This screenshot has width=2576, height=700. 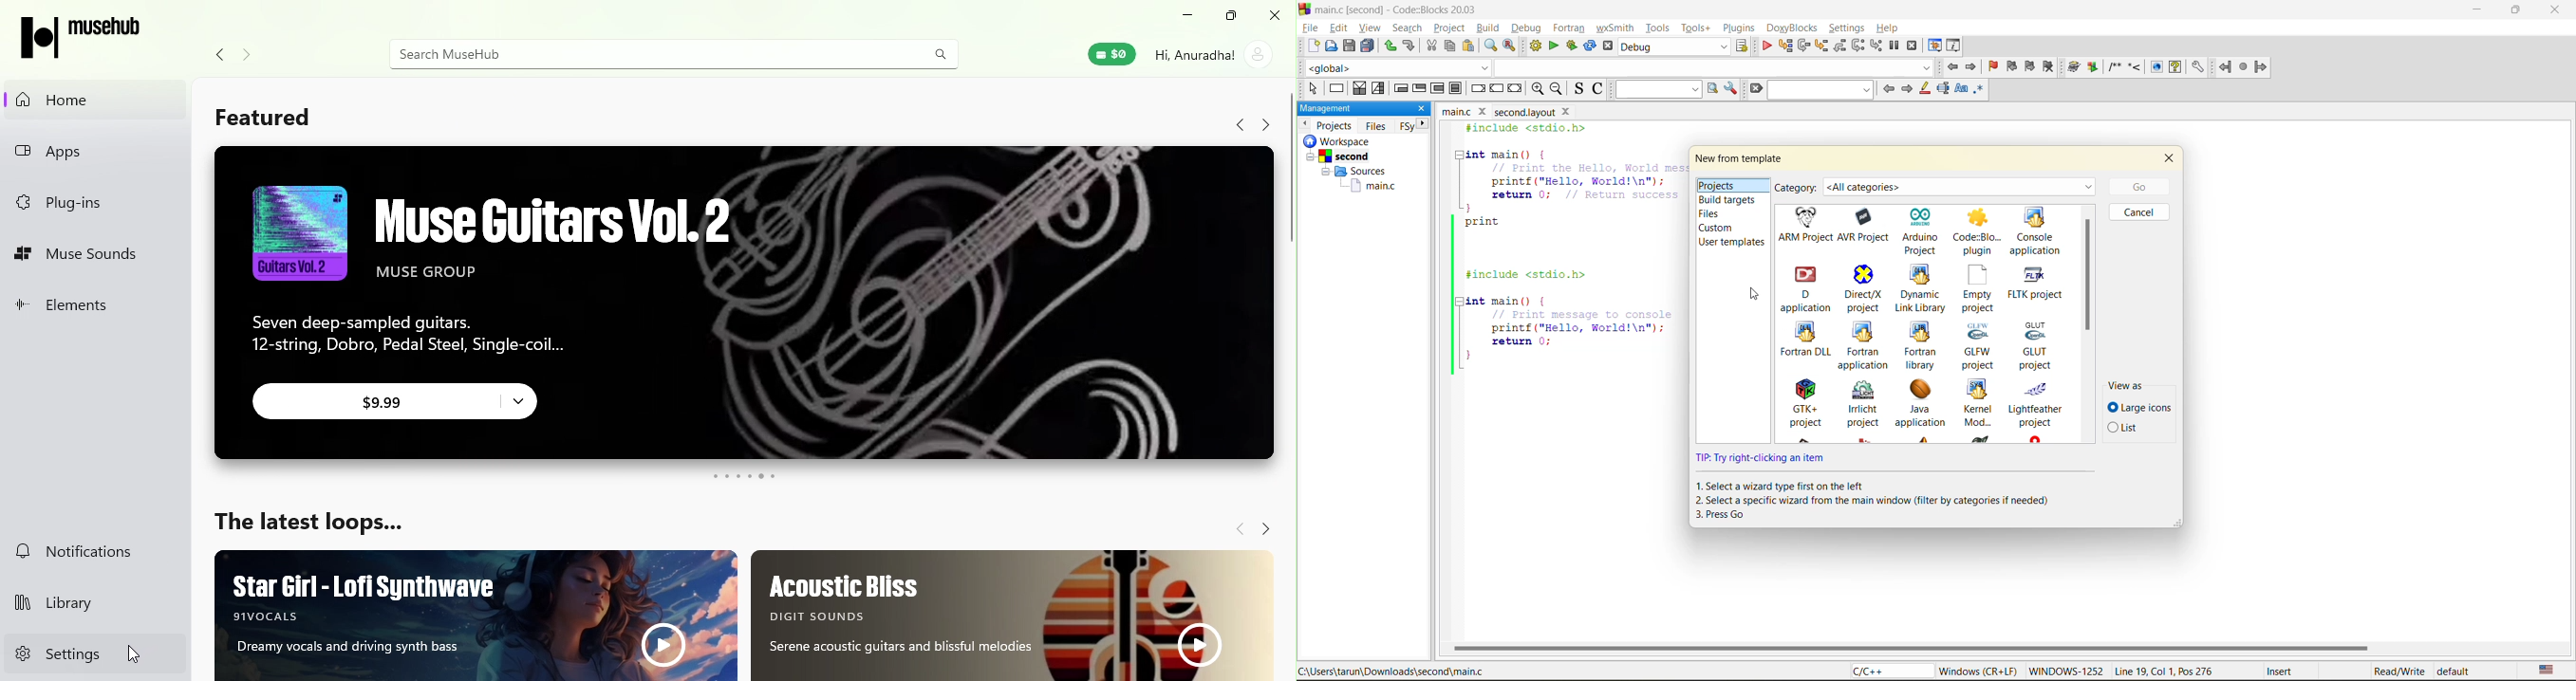 What do you see at coordinates (1841, 47) in the screenshot?
I see `step out` at bounding box center [1841, 47].